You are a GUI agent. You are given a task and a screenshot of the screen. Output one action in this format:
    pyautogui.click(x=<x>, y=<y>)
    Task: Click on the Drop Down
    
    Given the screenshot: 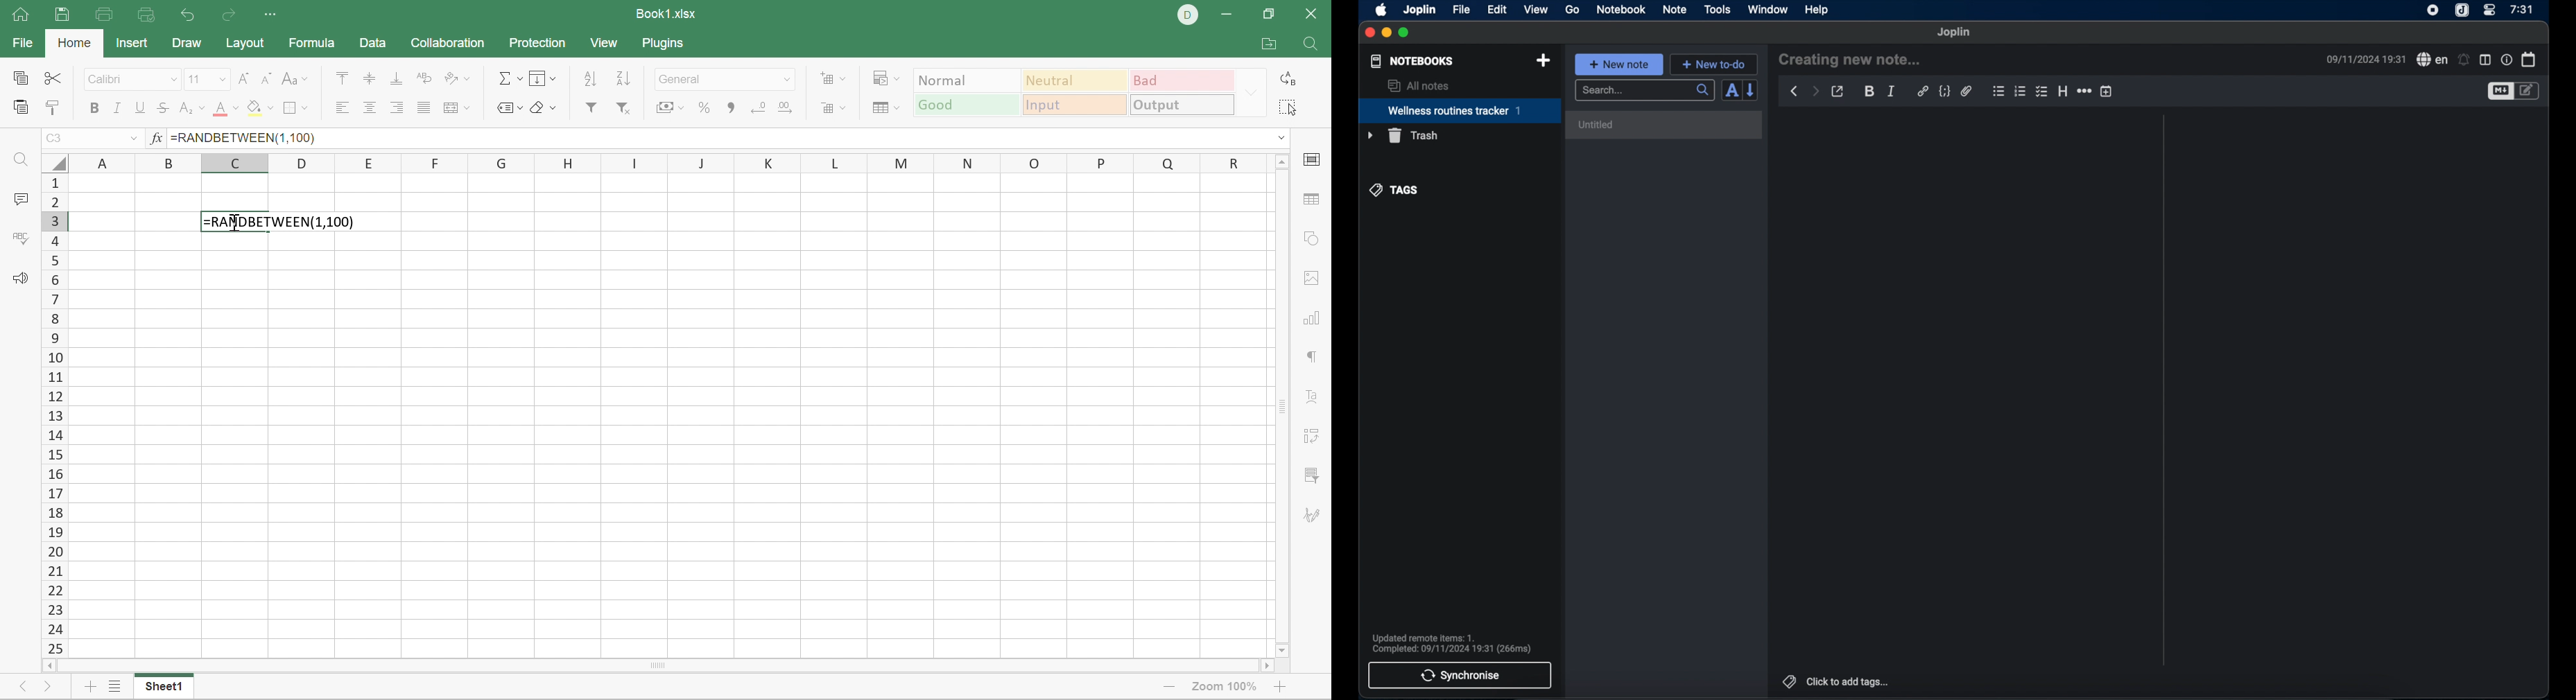 What is the action you would take?
    pyautogui.click(x=175, y=78)
    